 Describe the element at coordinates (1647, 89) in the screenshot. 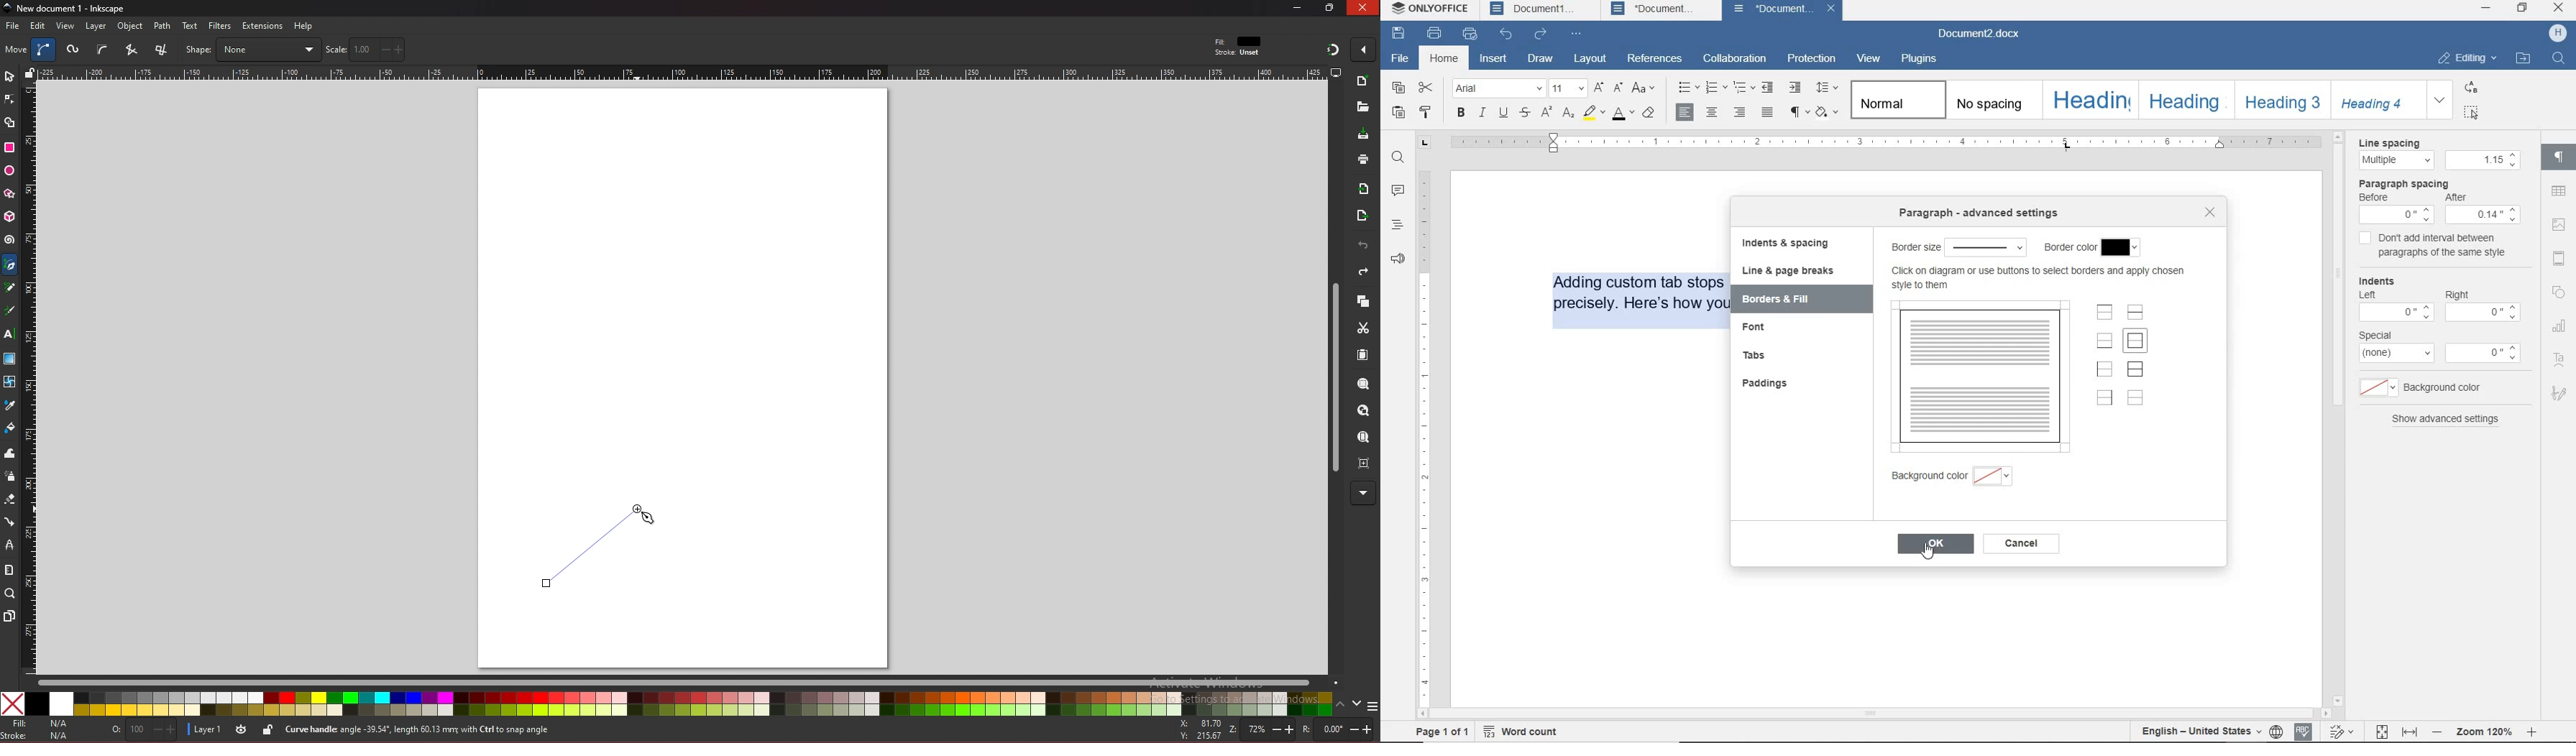

I see `change case` at that location.